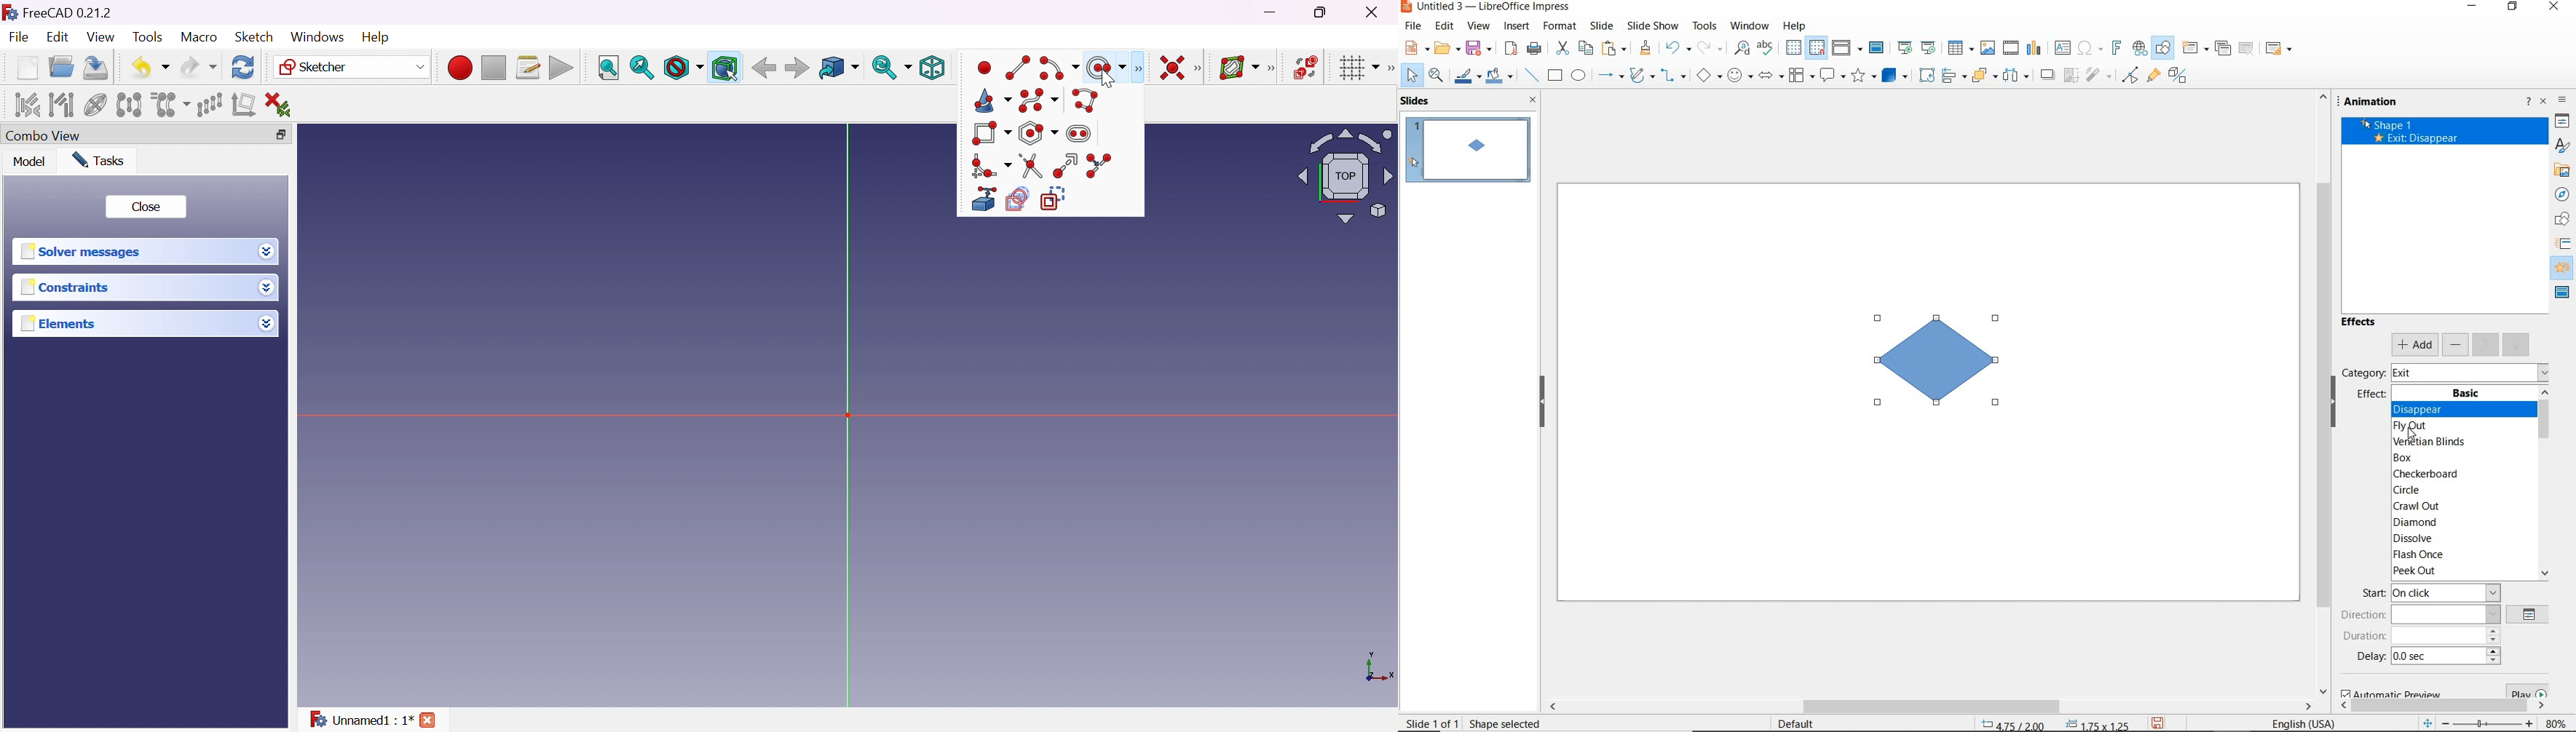 This screenshot has height=756, width=2576. Describe the element at coordinates (2459, 523) in the screenshot. I see `diamond` at that location.